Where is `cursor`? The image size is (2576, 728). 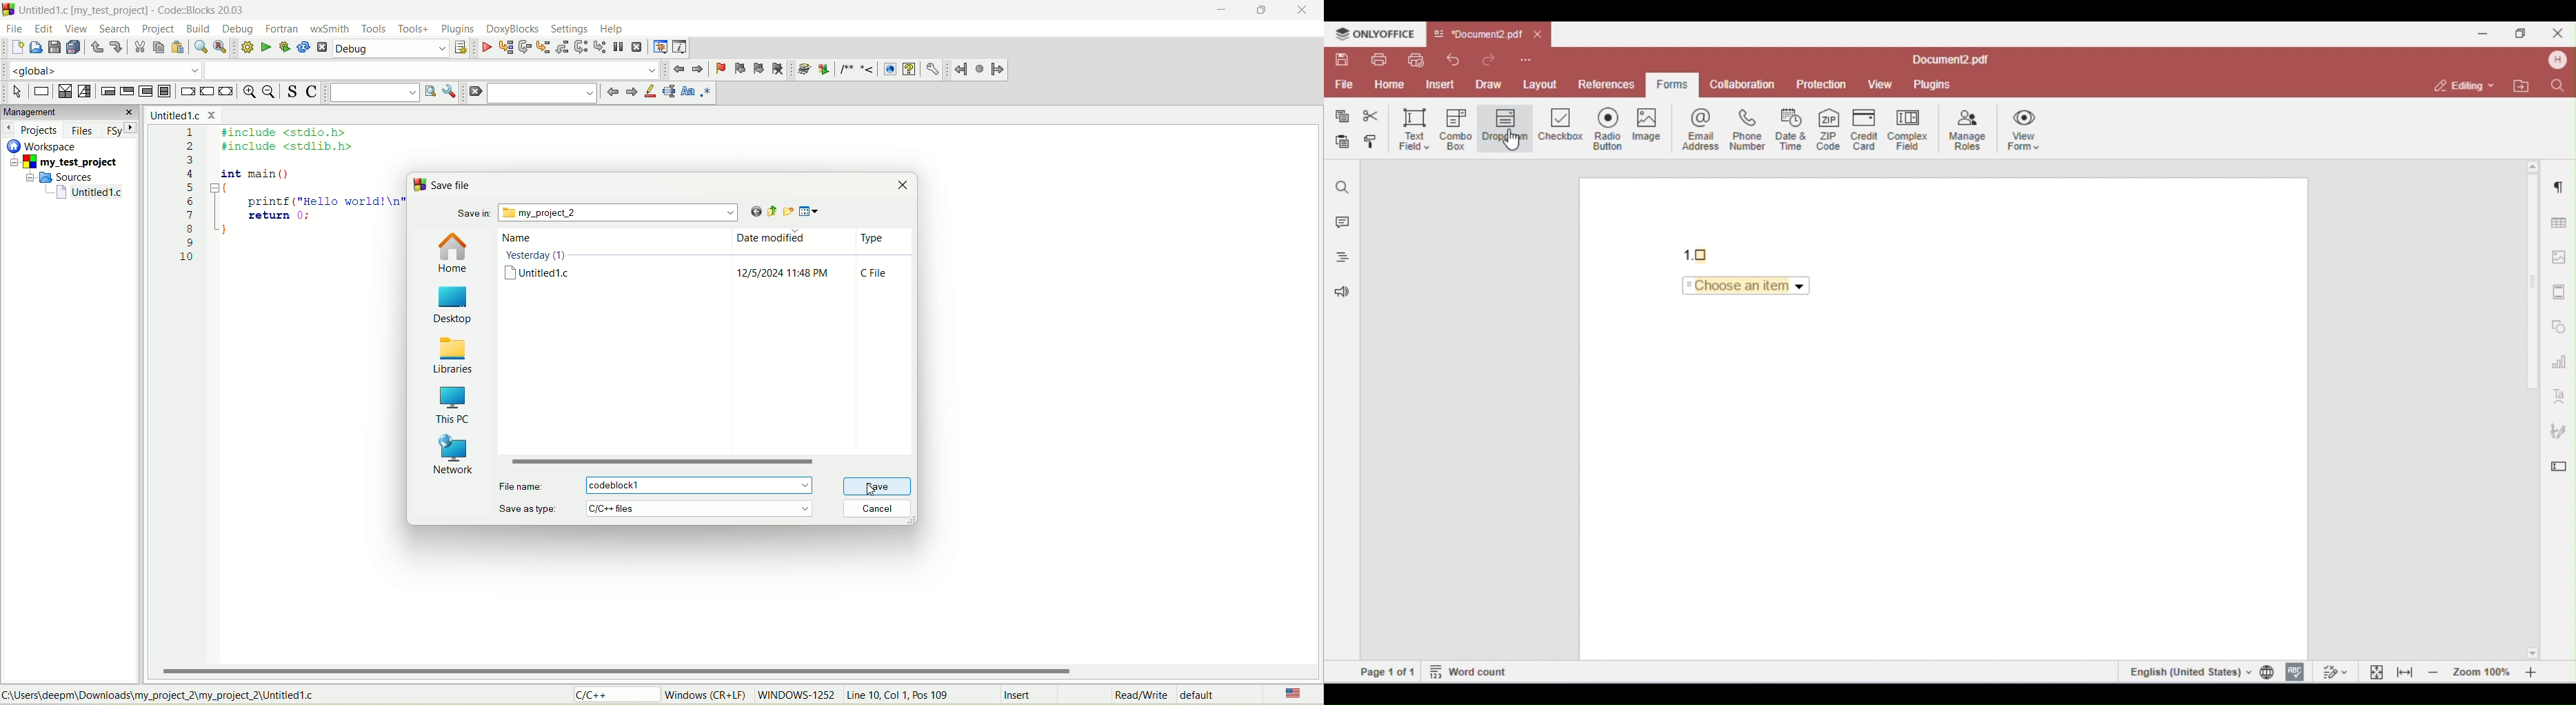
cursor is located at coordinates (876, 493).